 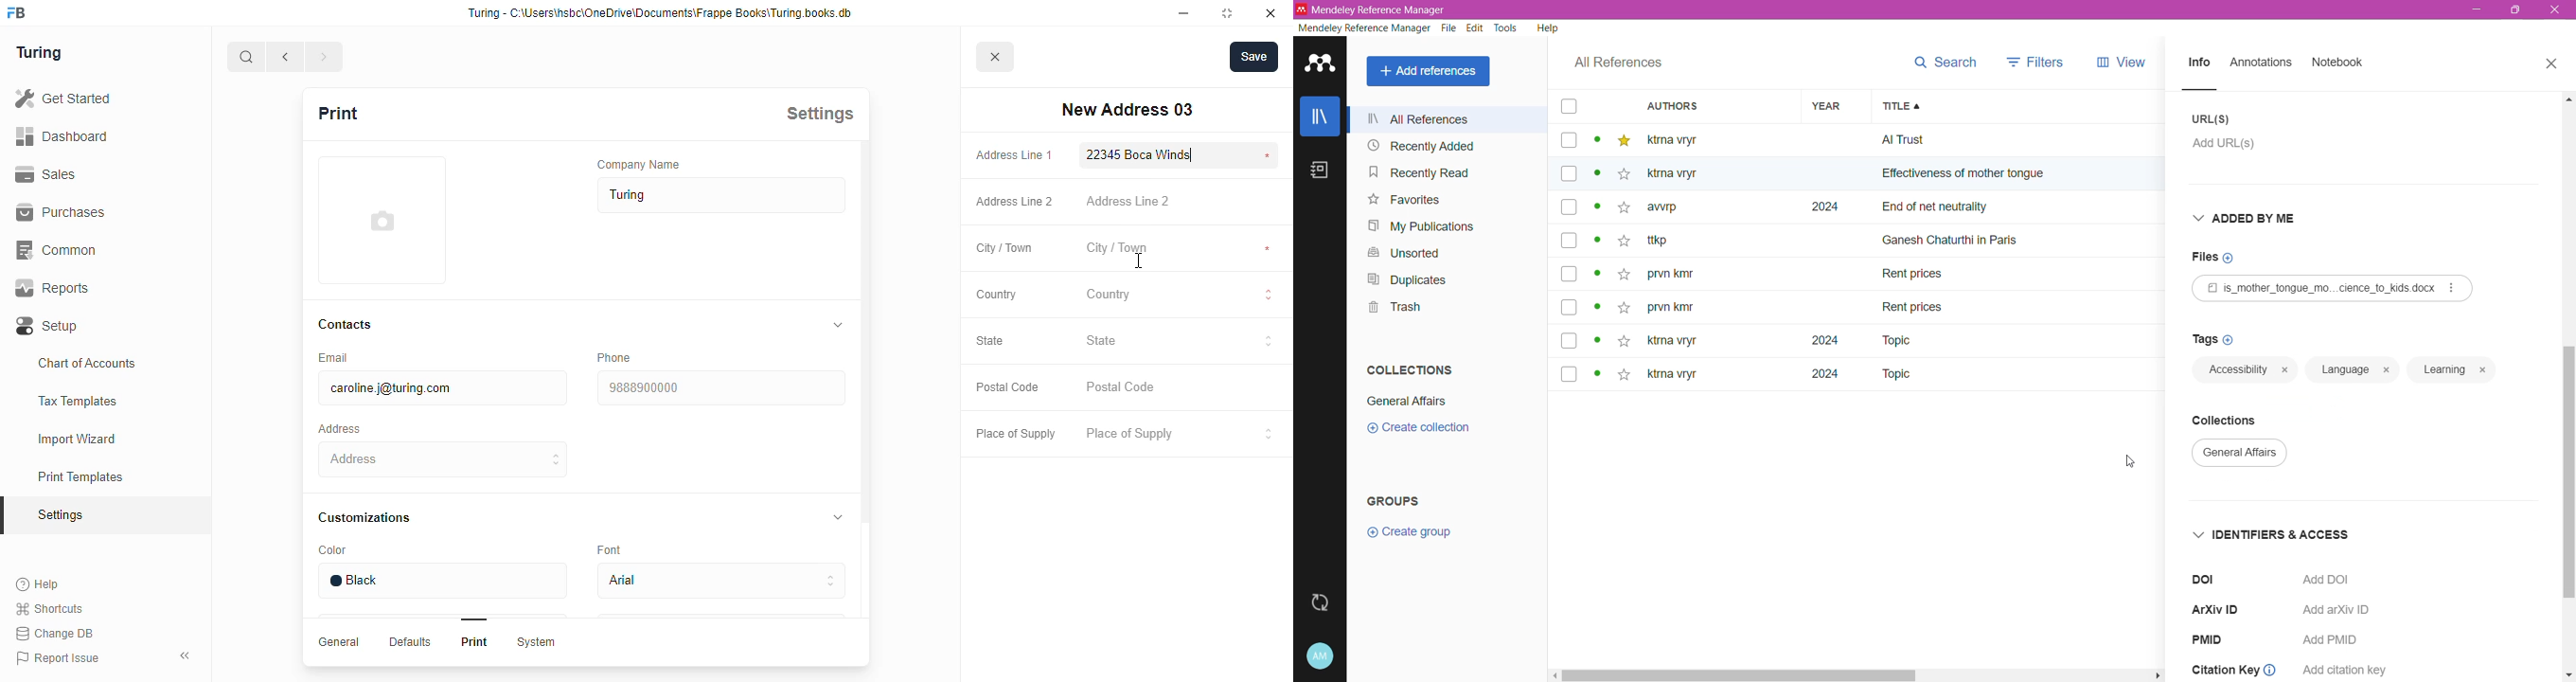 I want to click on box, so click(x=1569, y=372).